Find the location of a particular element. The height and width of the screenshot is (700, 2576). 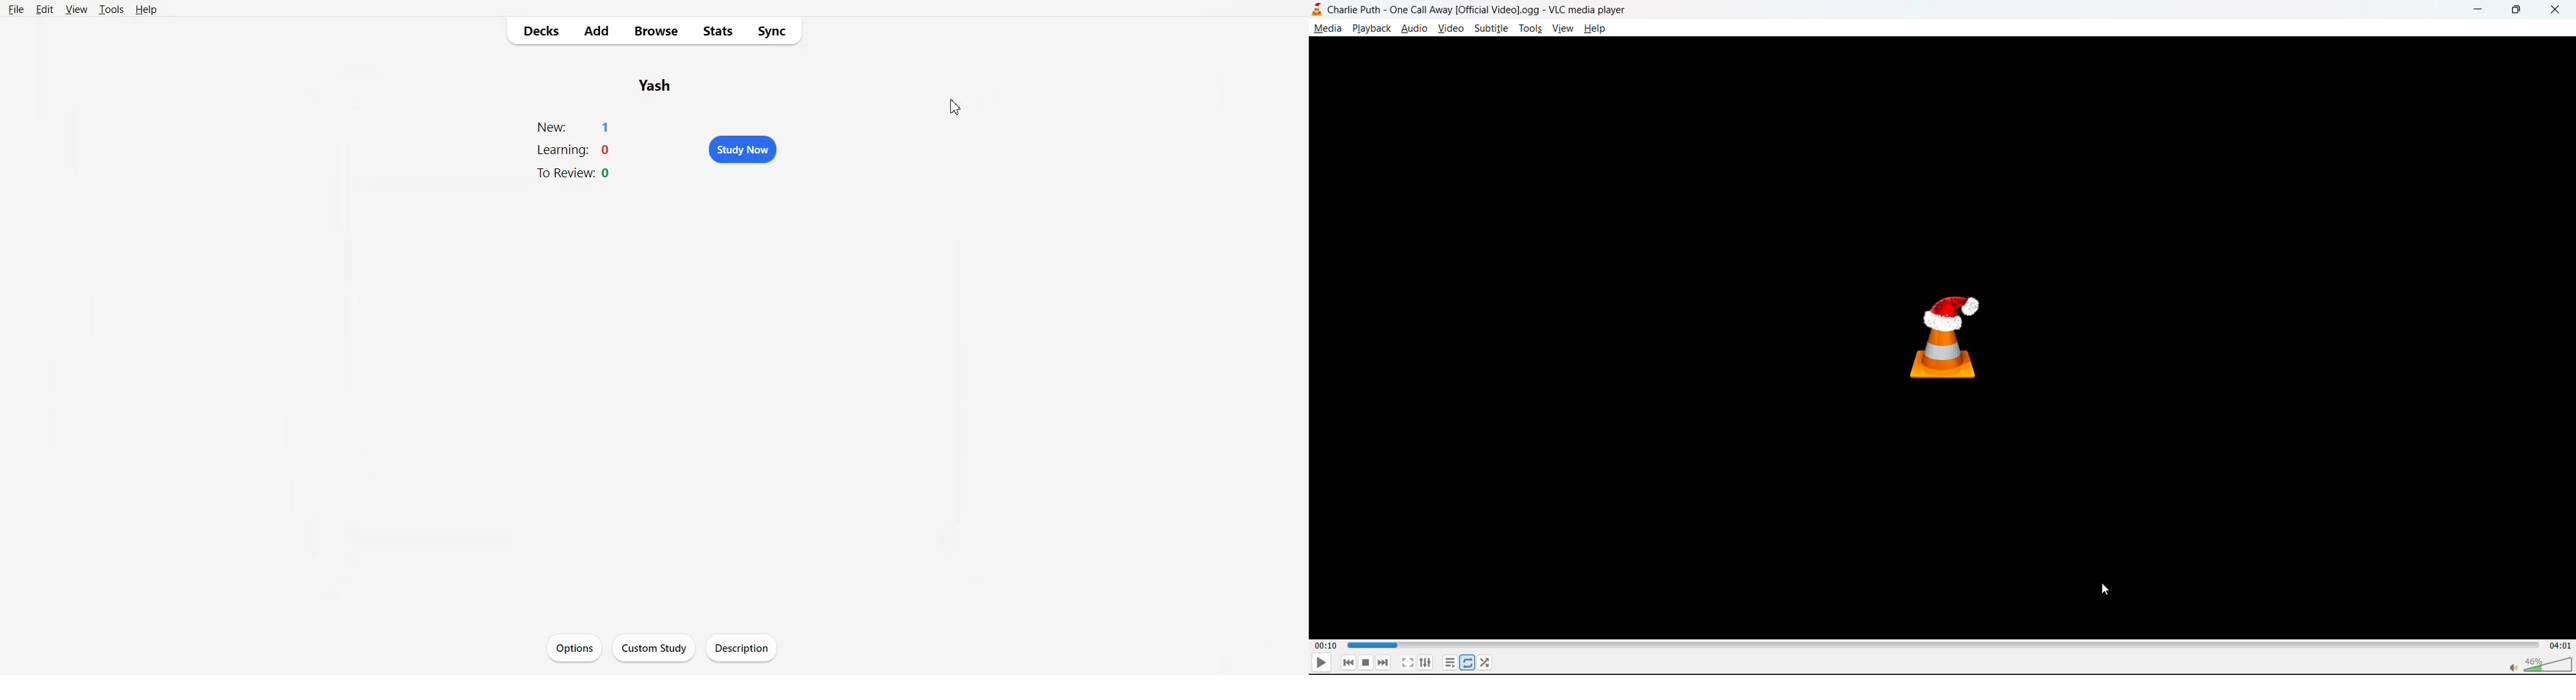

cursor is located at coordinates (2106, 590).